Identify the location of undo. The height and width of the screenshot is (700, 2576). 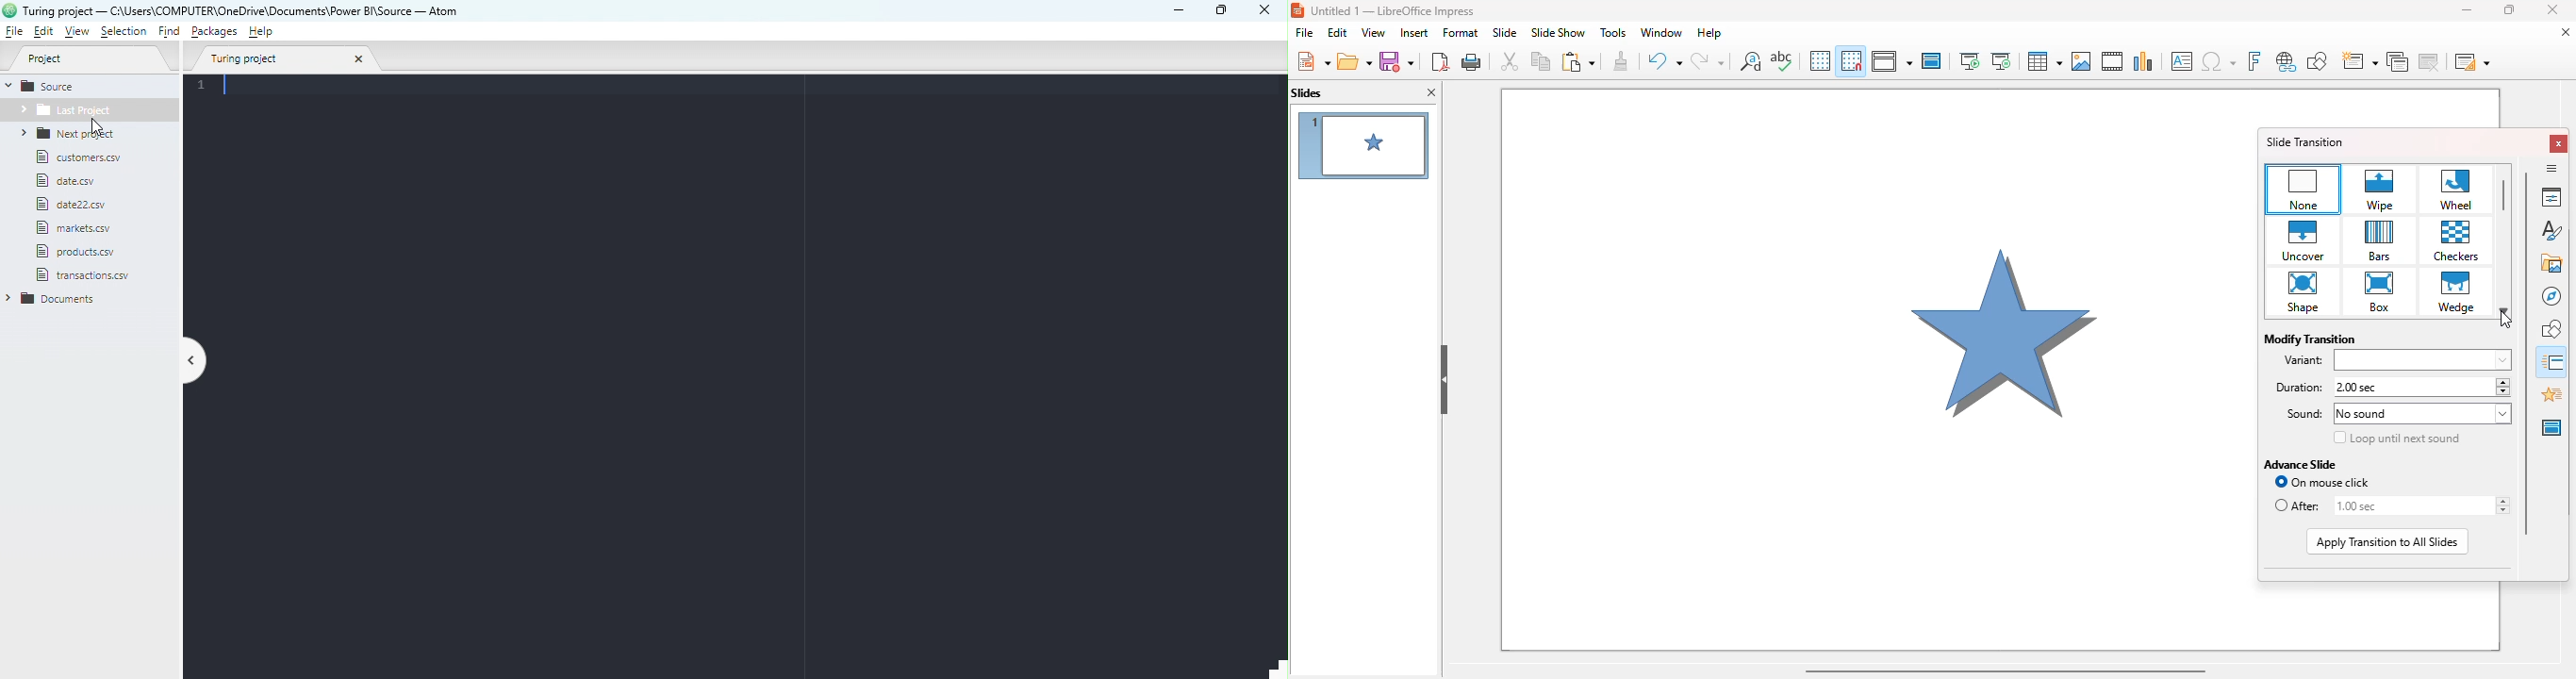
(1663, 61).